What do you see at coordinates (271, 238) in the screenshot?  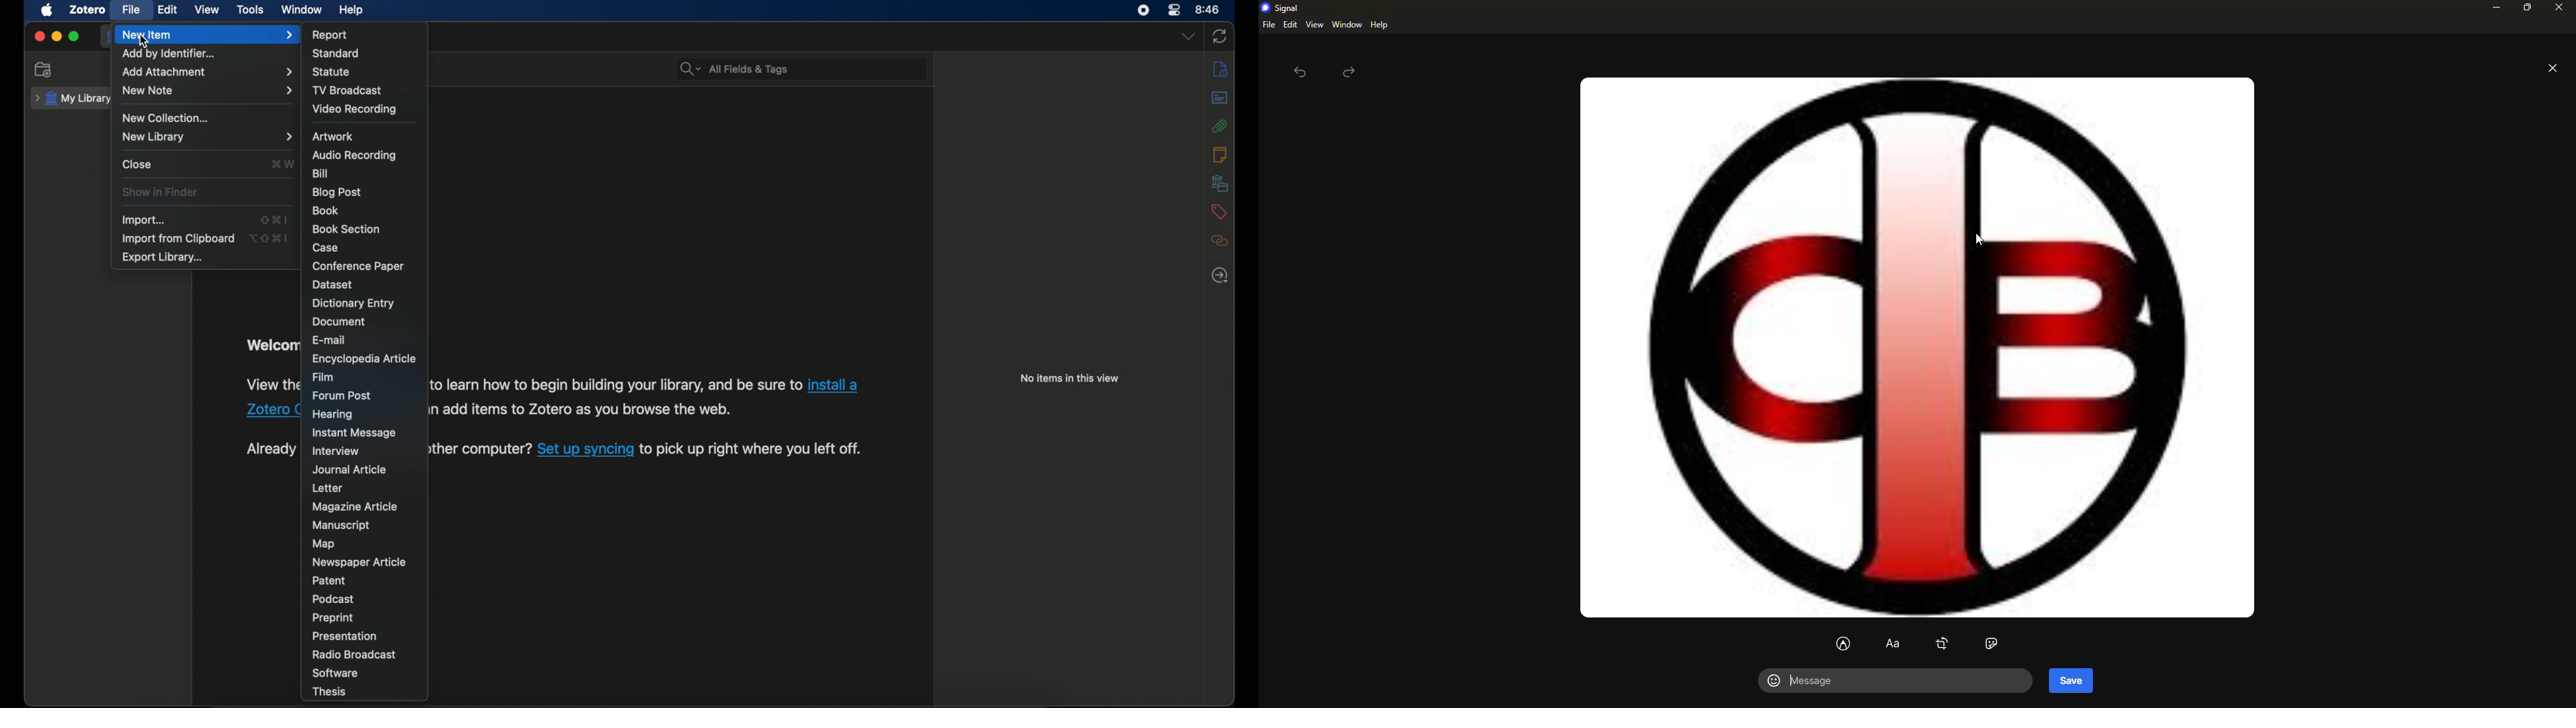 I see `shortcut` at bounding box center [271, 238].